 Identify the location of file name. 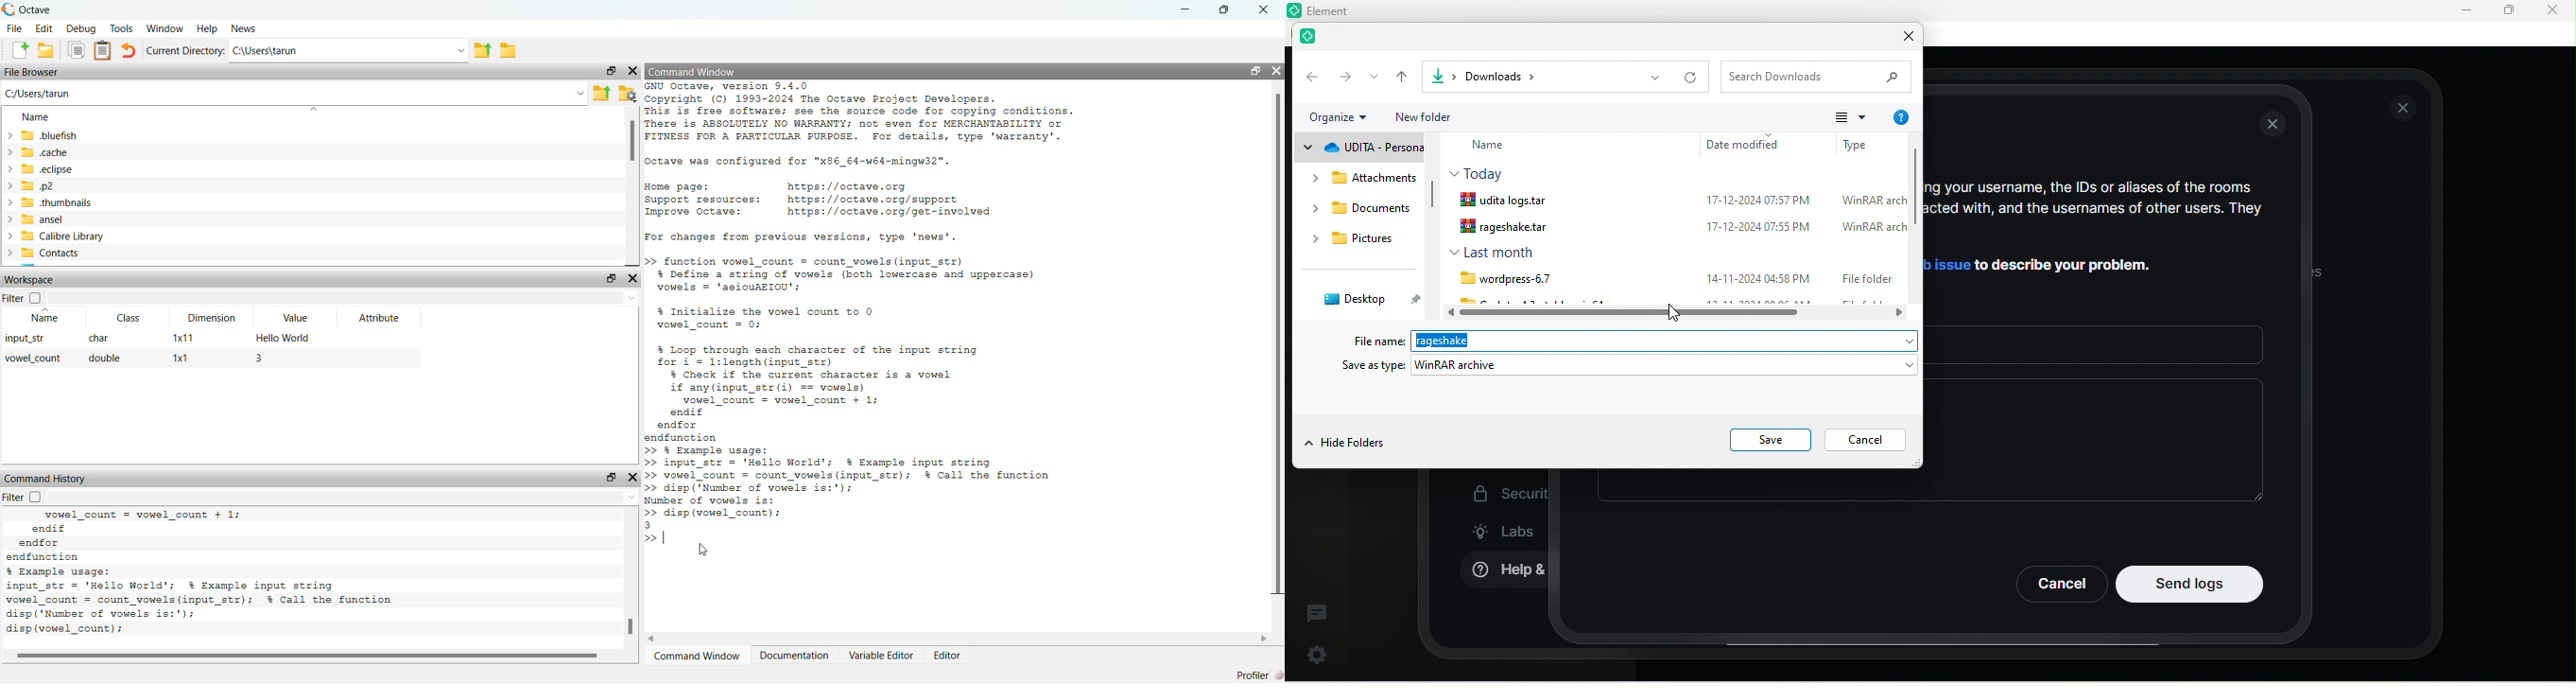
(1381, 341).